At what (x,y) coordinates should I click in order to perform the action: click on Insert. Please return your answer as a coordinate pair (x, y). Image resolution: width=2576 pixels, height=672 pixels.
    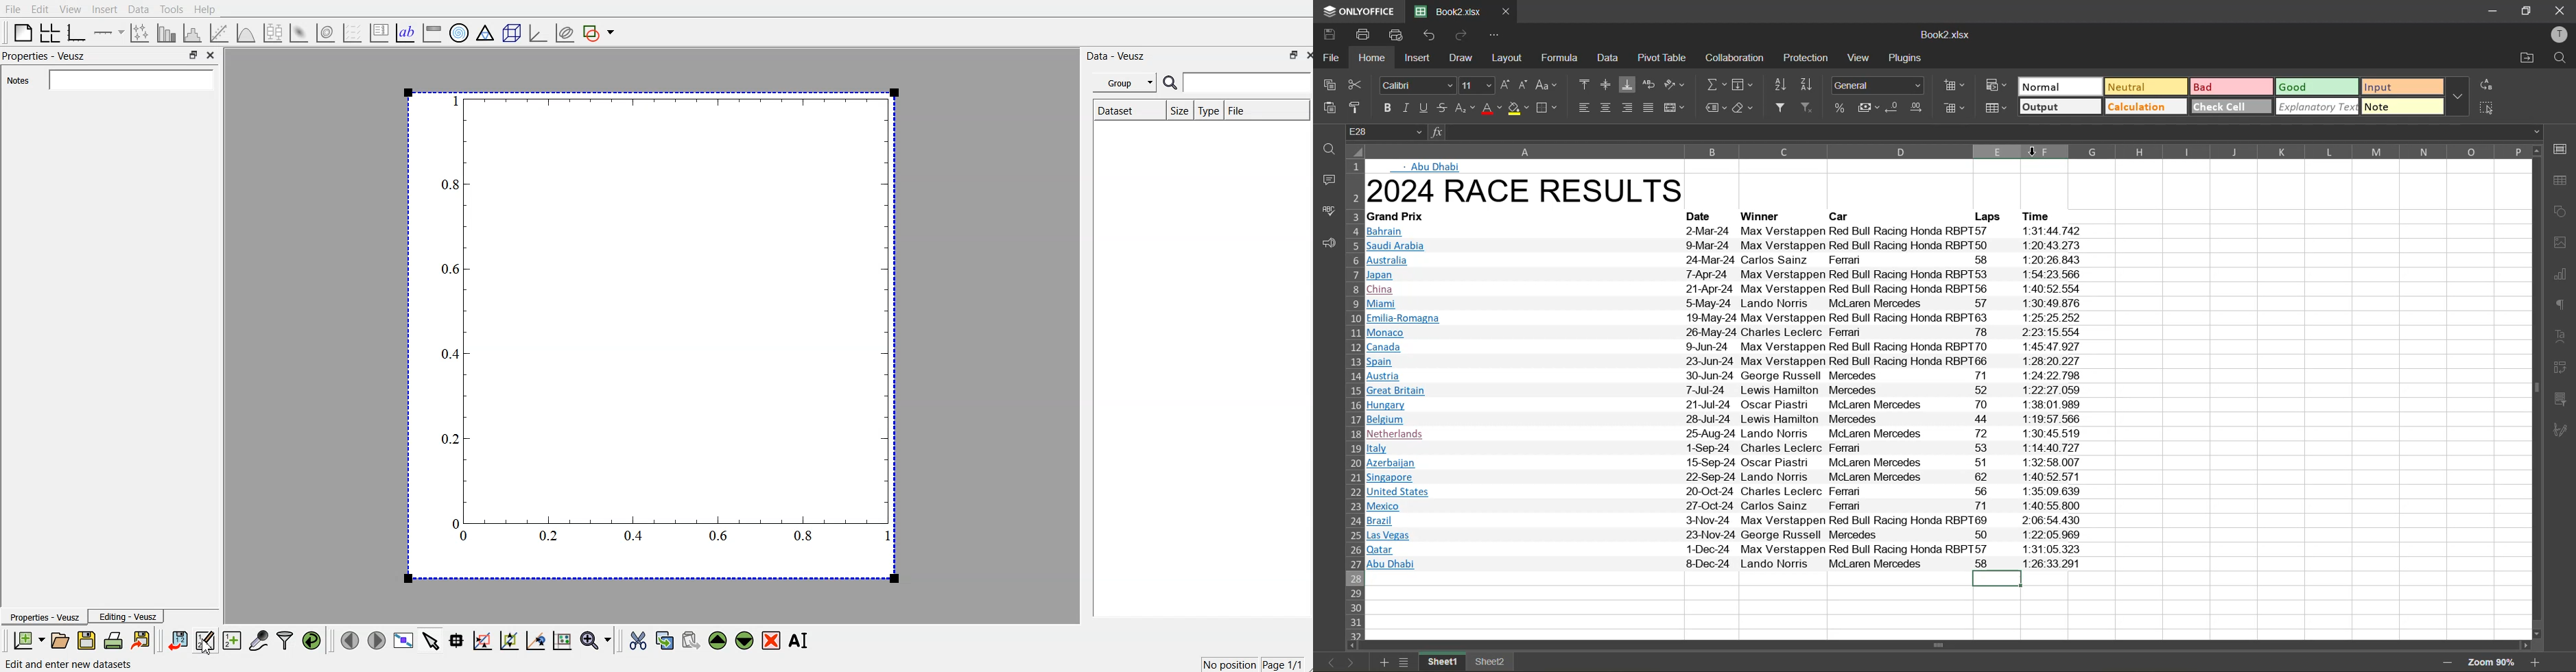
    Looking at the image, I should click on (105, 9).